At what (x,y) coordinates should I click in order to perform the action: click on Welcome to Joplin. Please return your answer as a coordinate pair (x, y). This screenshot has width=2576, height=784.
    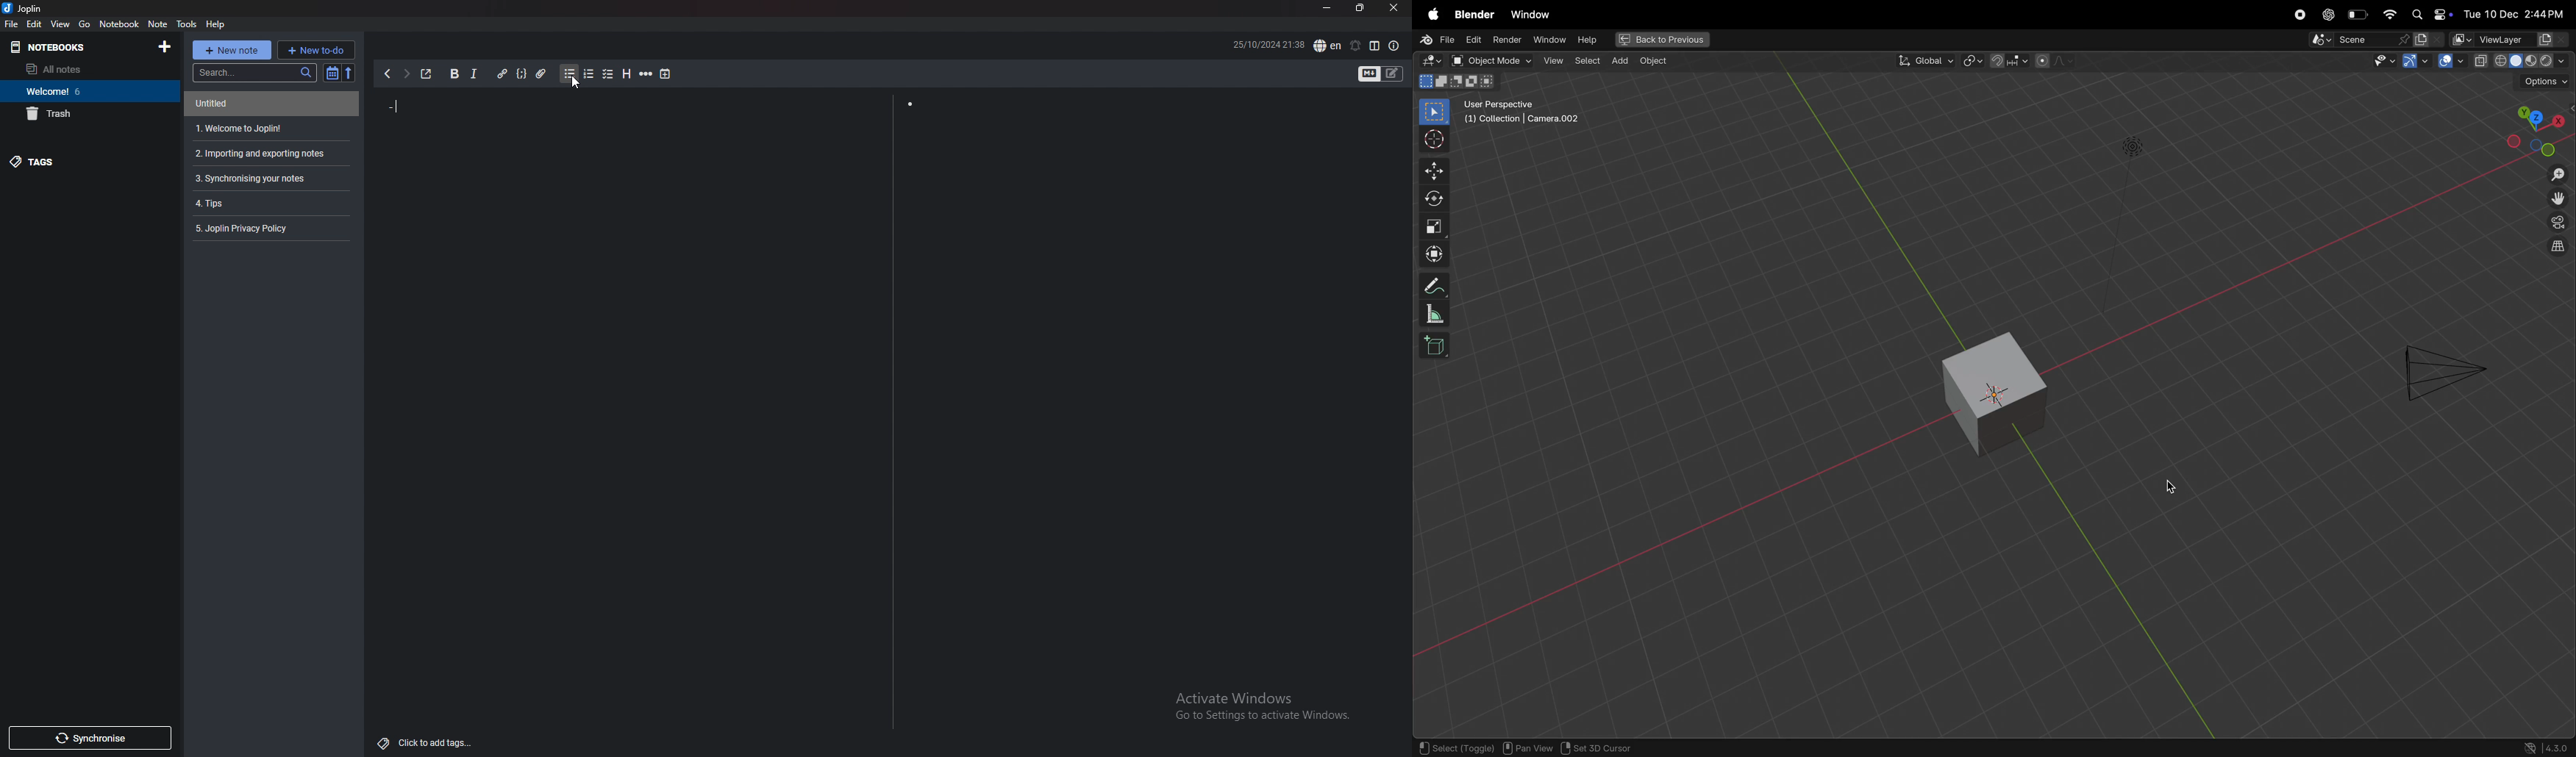
    Looking at the image, I should click on (240, 126).